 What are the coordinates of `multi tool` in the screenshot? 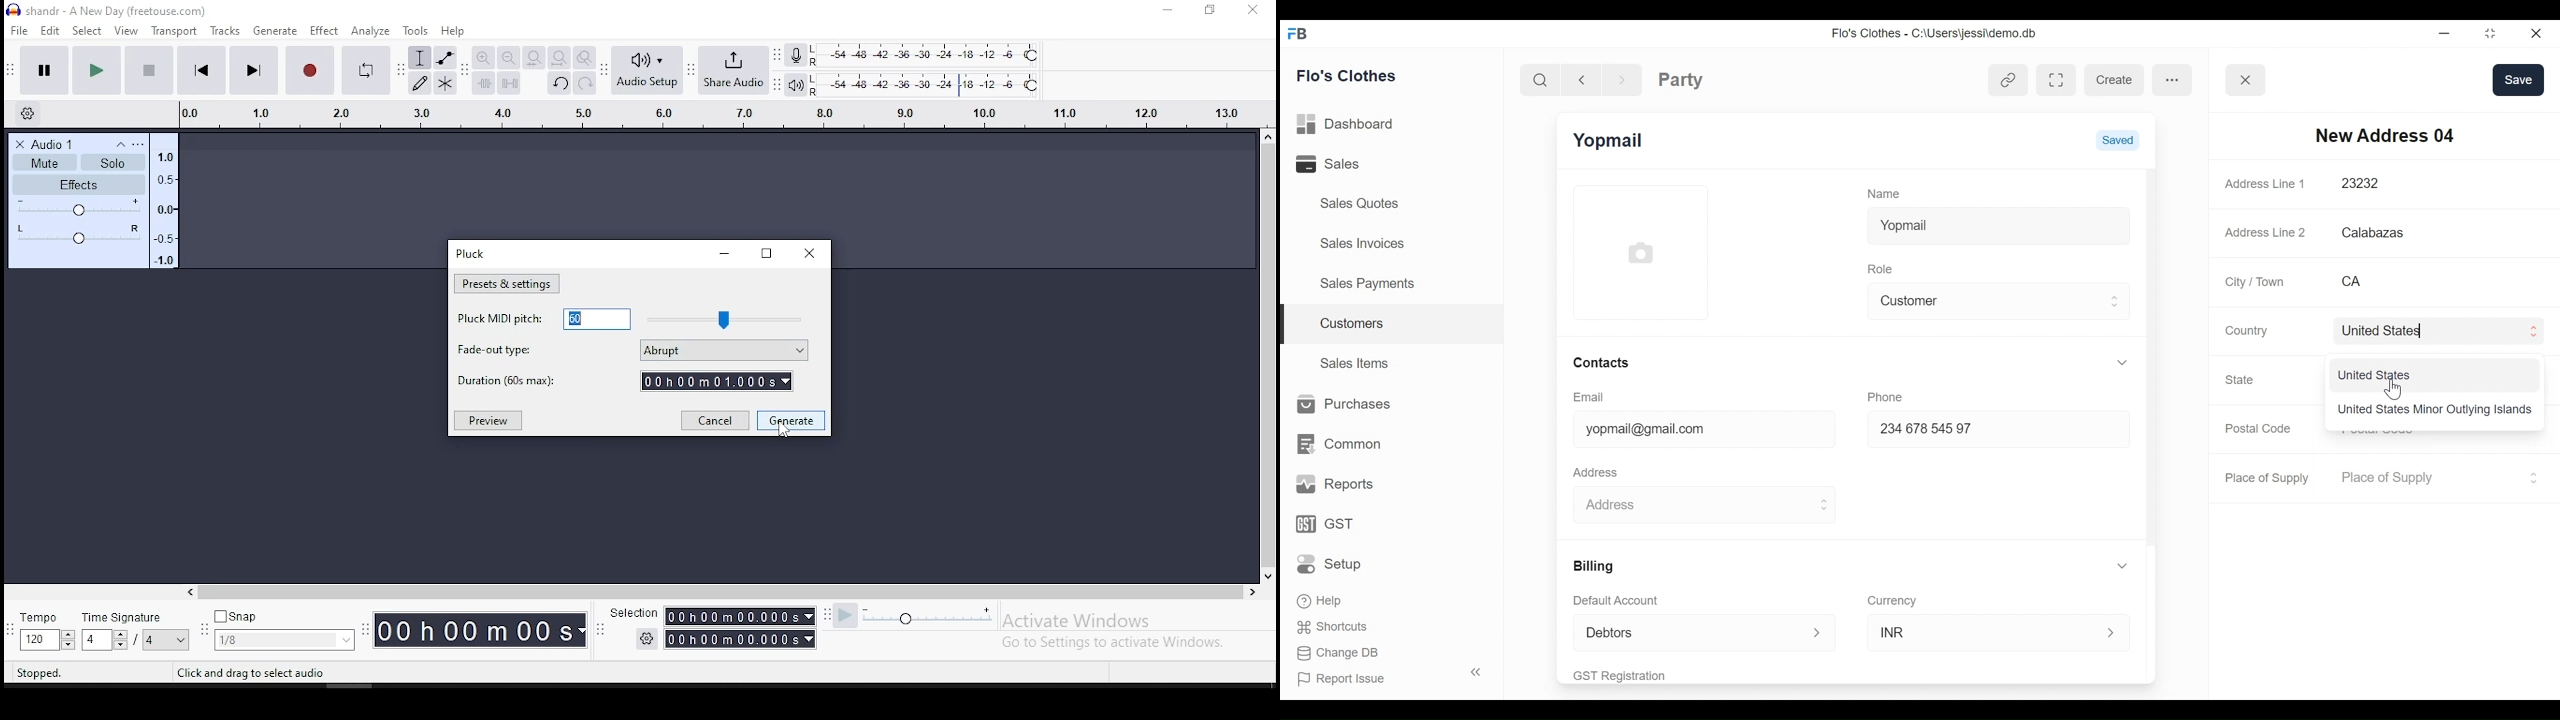 It's located at (446, 82).